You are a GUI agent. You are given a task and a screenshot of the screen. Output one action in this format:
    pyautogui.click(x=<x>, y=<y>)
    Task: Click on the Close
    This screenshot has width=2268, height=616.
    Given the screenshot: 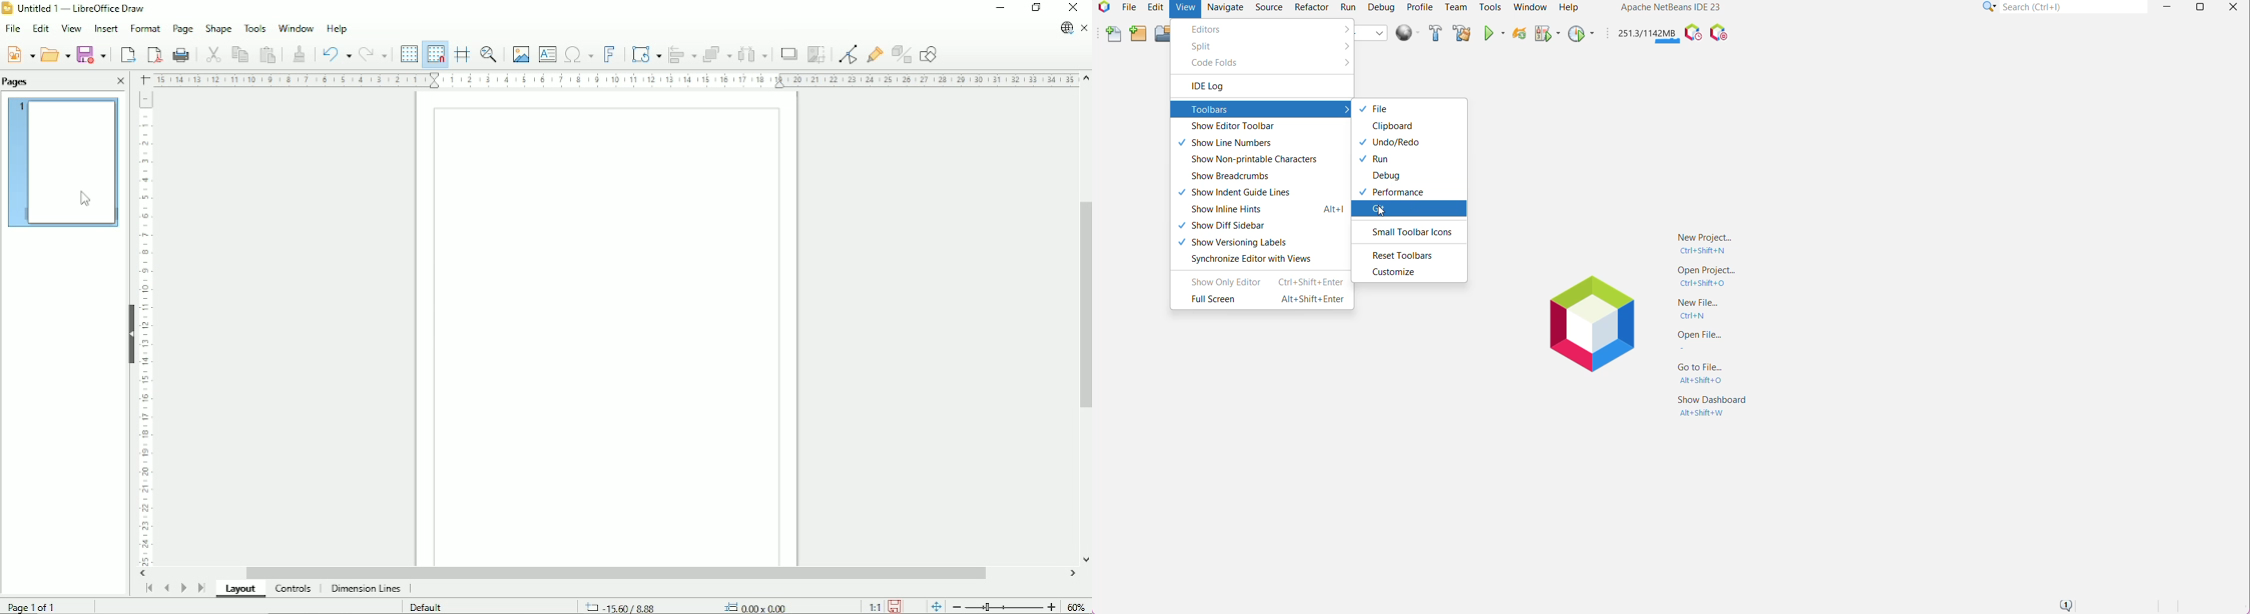 What is the action you would take?
    pyautogui.click(x=2233, y=8)
    